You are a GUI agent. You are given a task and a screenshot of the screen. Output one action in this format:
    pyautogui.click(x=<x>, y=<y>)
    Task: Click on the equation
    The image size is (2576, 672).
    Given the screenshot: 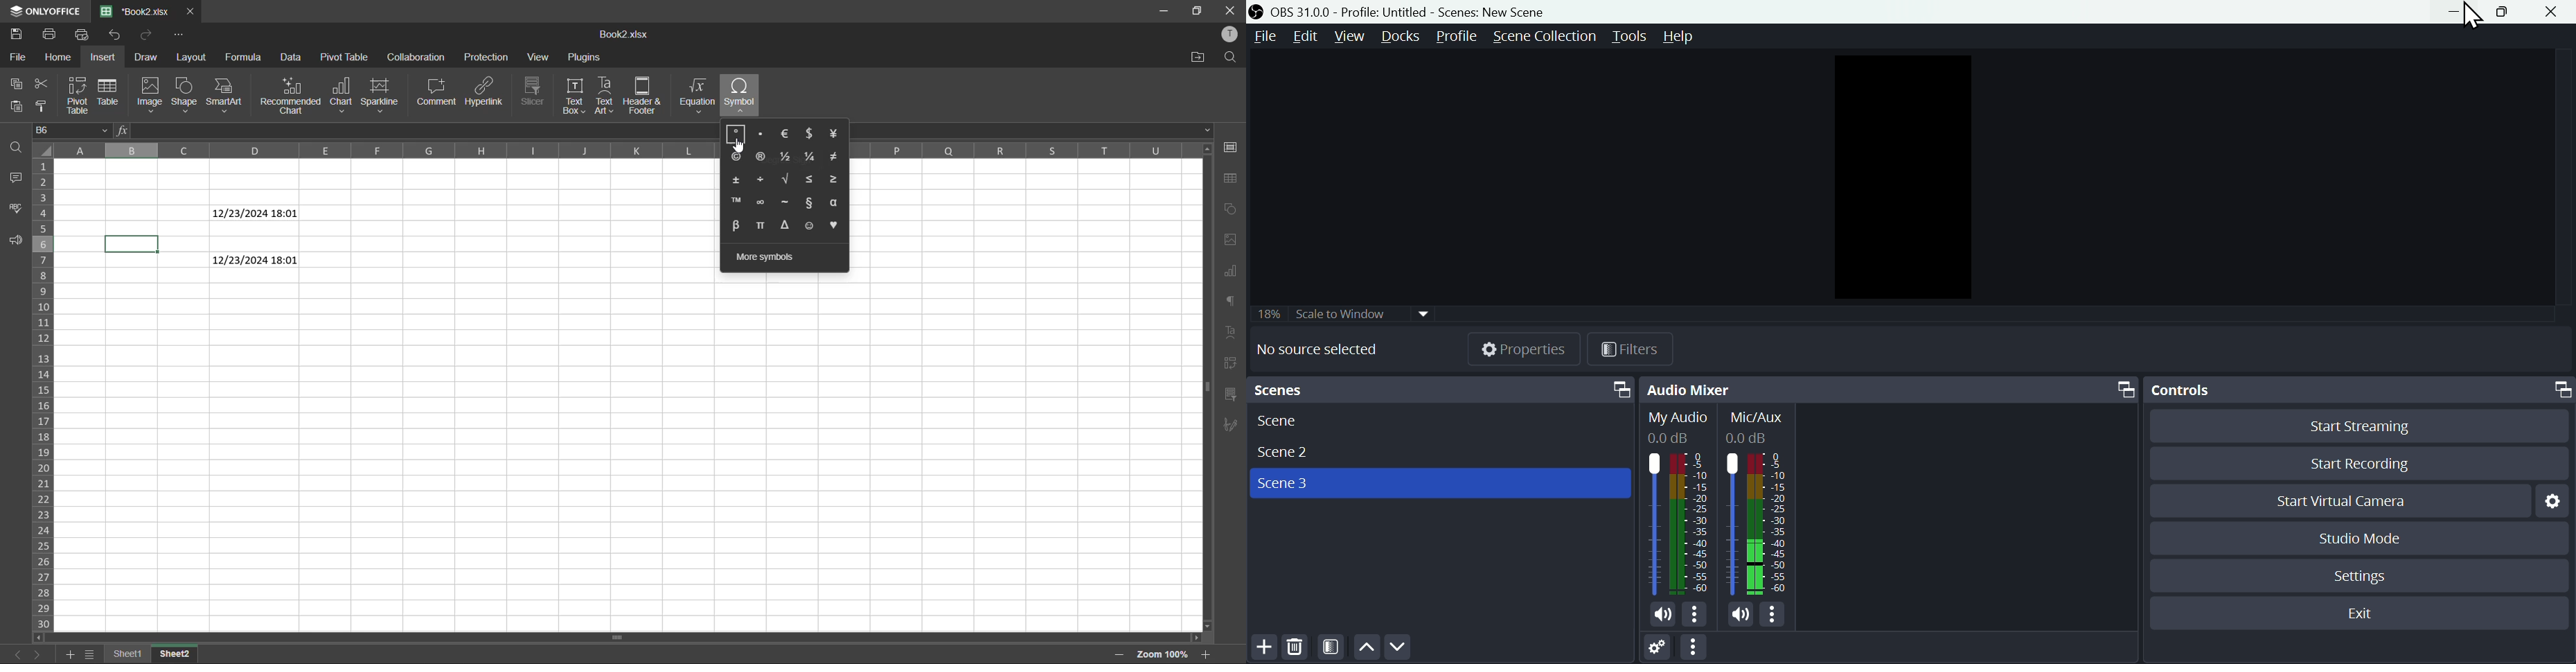 What is the action you would take?
    pyautogui.click(x=699, y=96)
    